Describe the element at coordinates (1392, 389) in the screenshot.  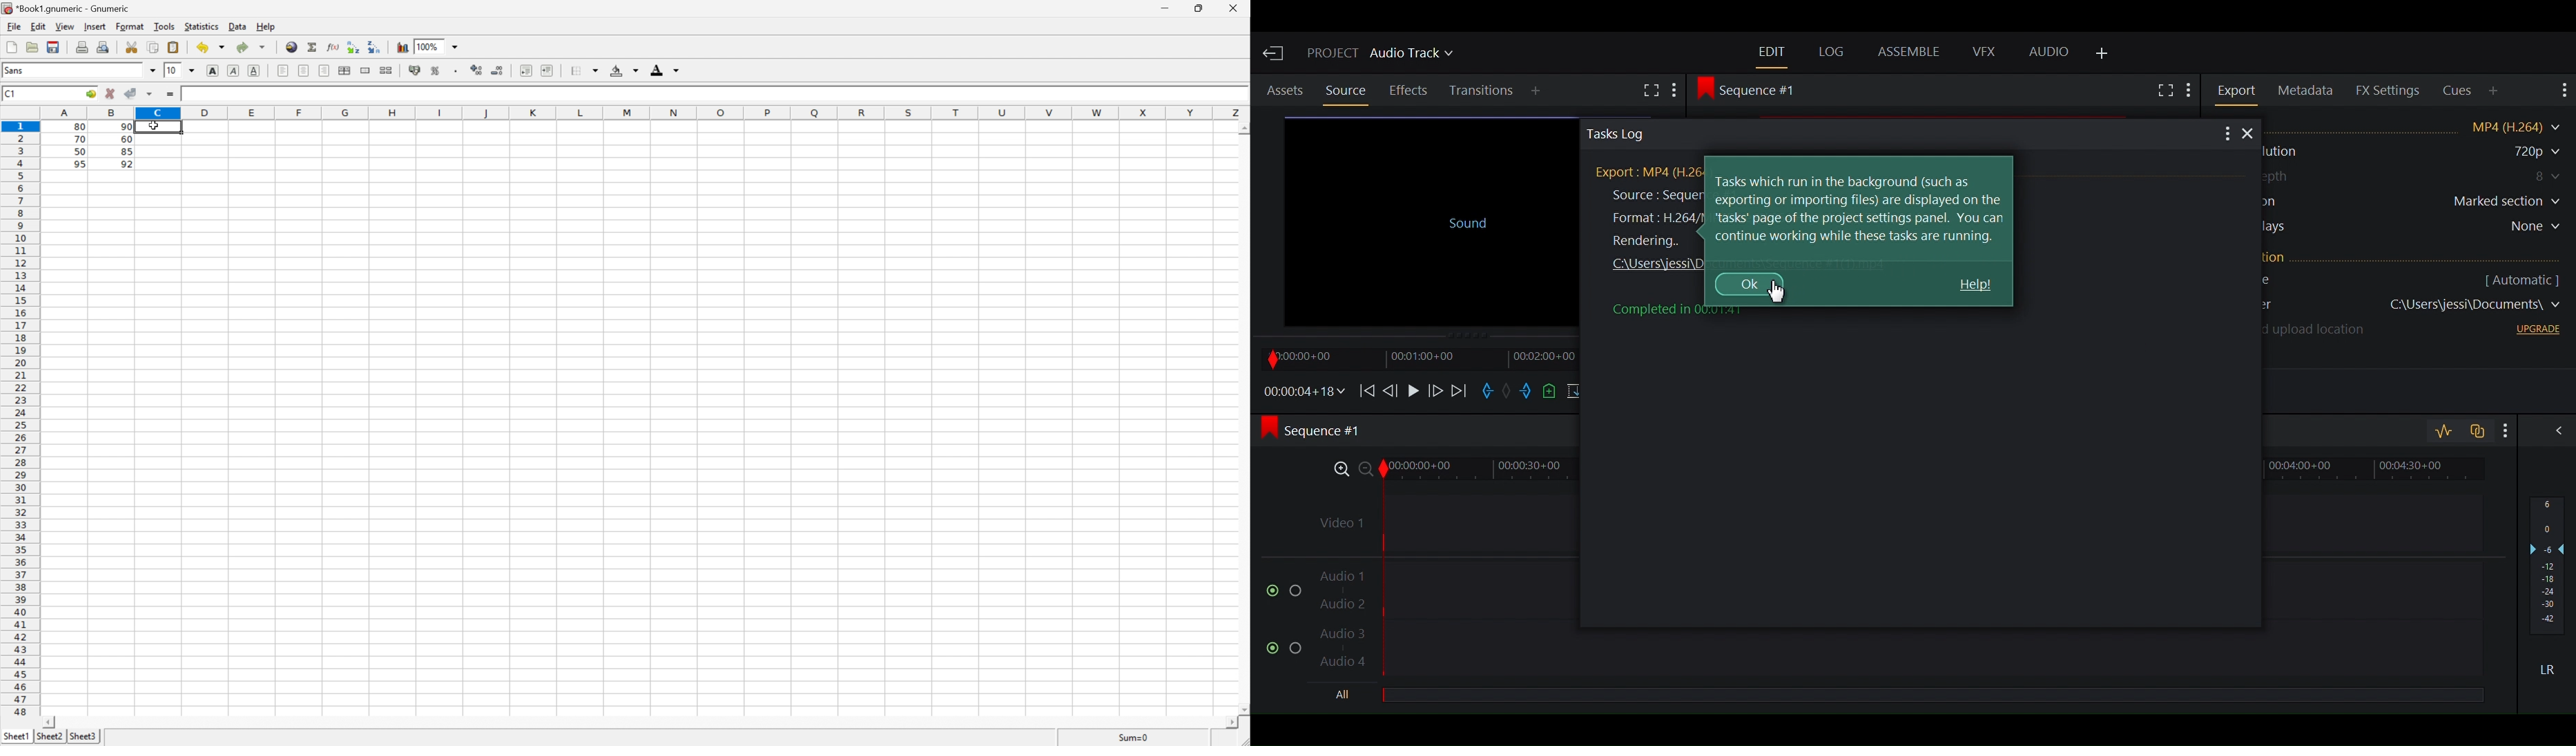
I see `Nudge one frame backward` at that location.